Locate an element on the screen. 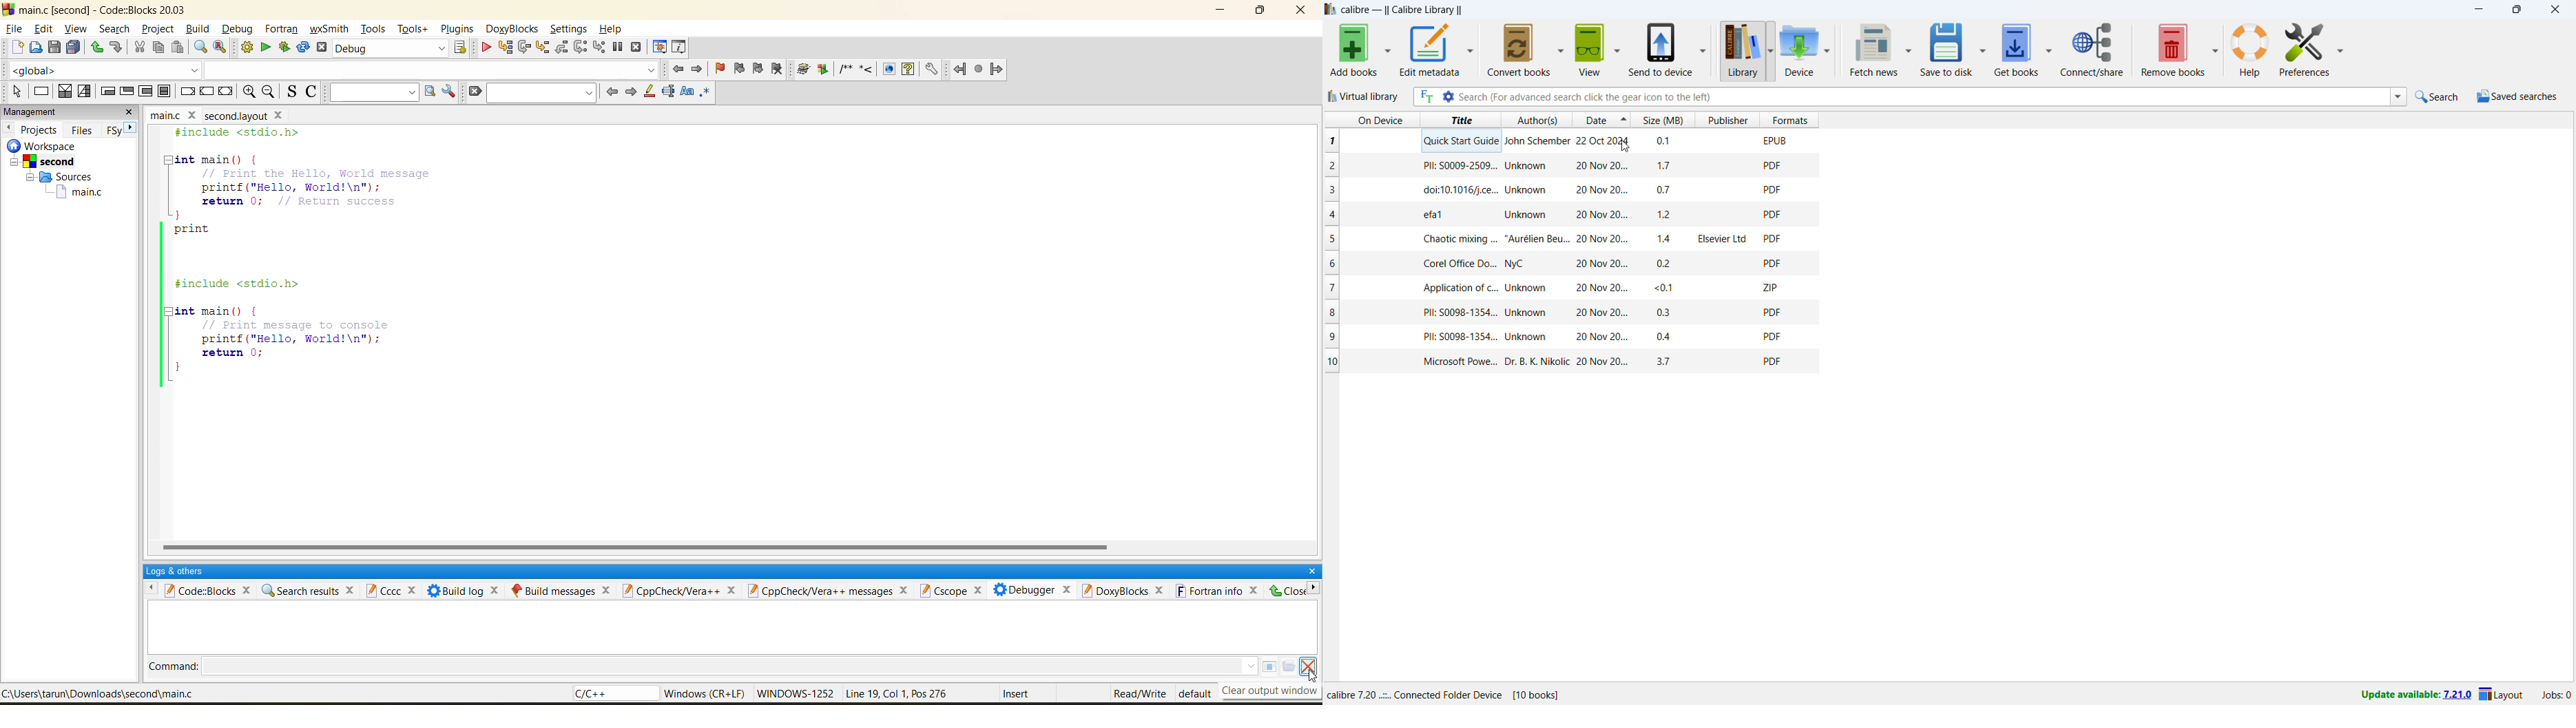  one book entry is located at coordinates (1569, 287).